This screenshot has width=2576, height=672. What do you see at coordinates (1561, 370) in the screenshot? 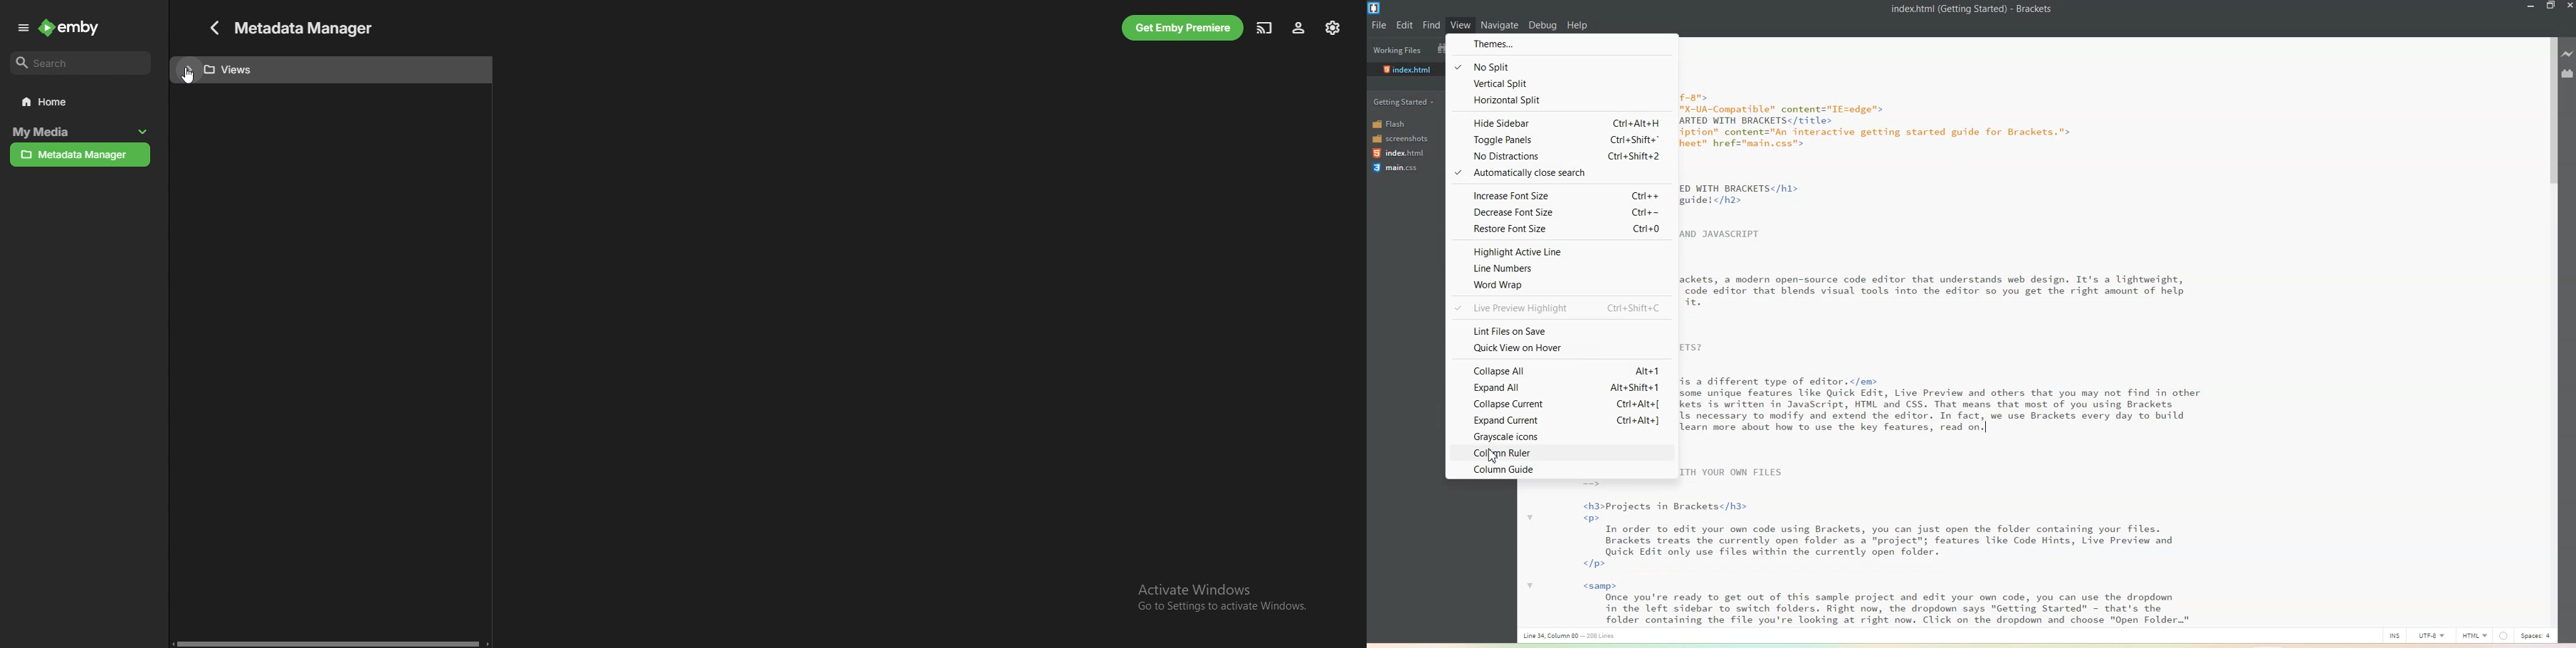
I see `Collapse All` at bounding box center [1561, 370].